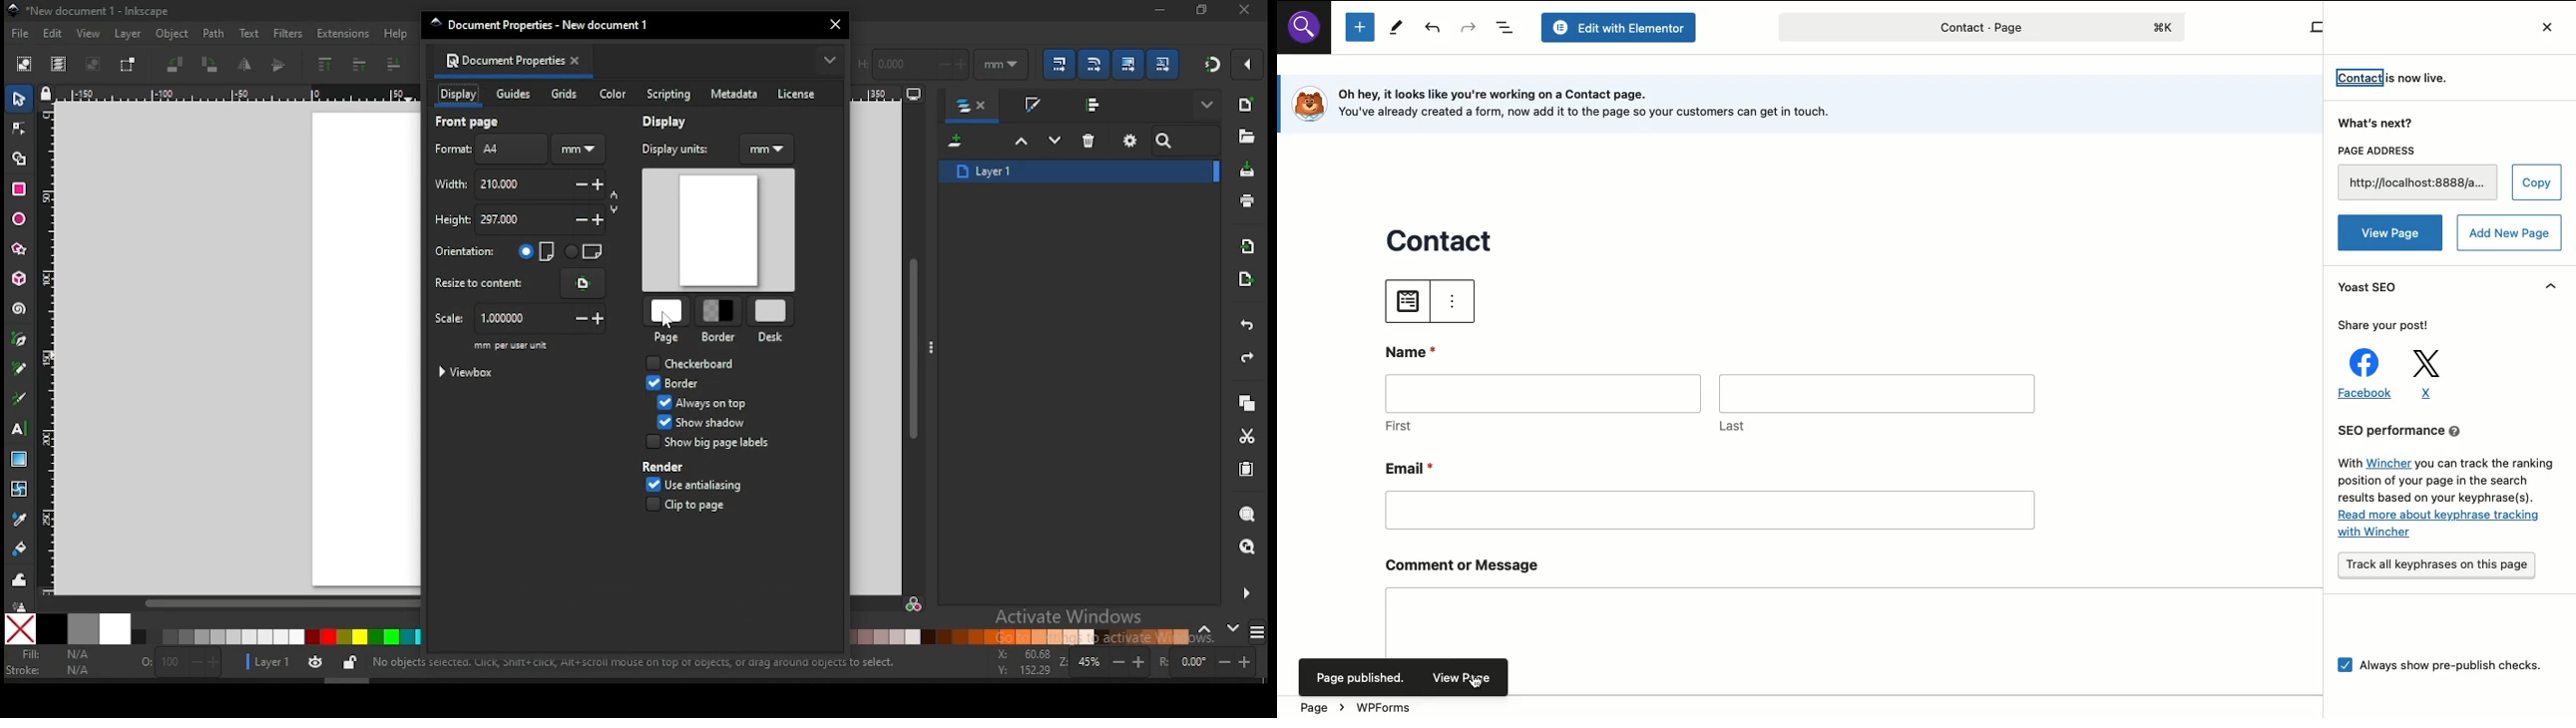  What do you see at coordinates (1032, 106) in the screenshot?
I see `stroke and fill` at bounding box center [1032, 106].